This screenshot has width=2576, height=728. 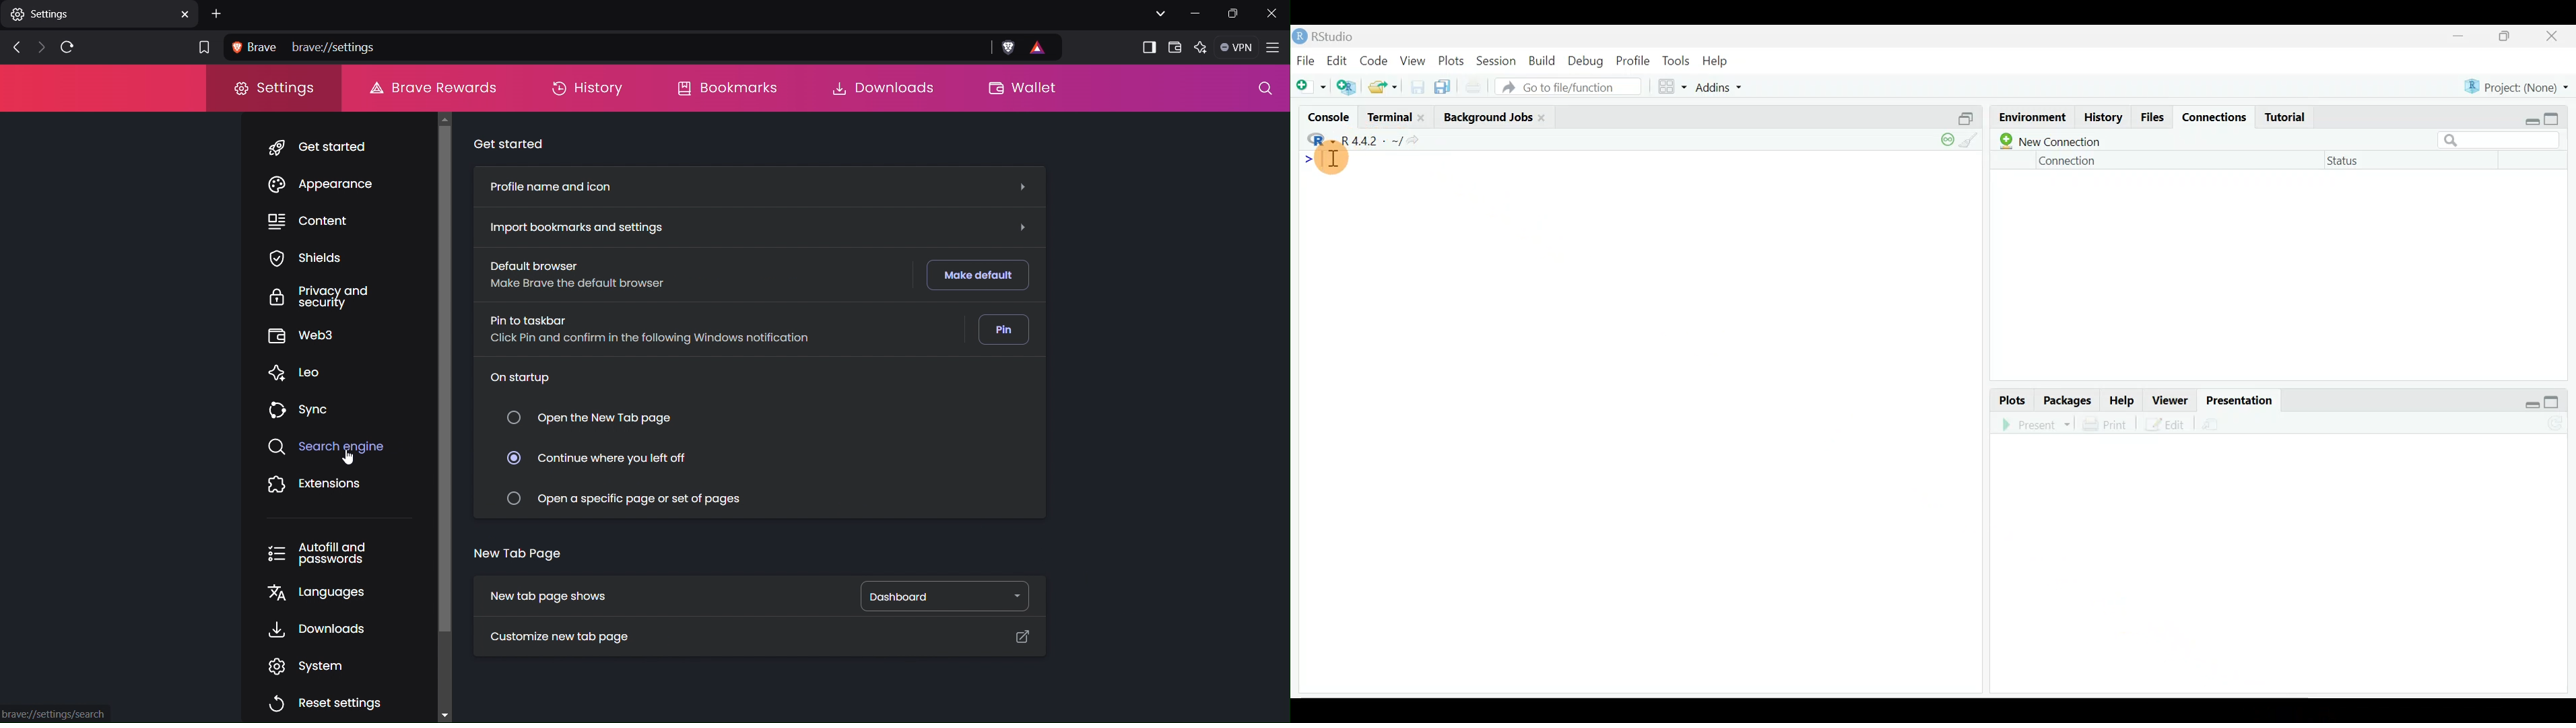 What do you see at coordinates (2350, 160) in the screenshot?
I see `Status` at bounding box center [2350, 160].